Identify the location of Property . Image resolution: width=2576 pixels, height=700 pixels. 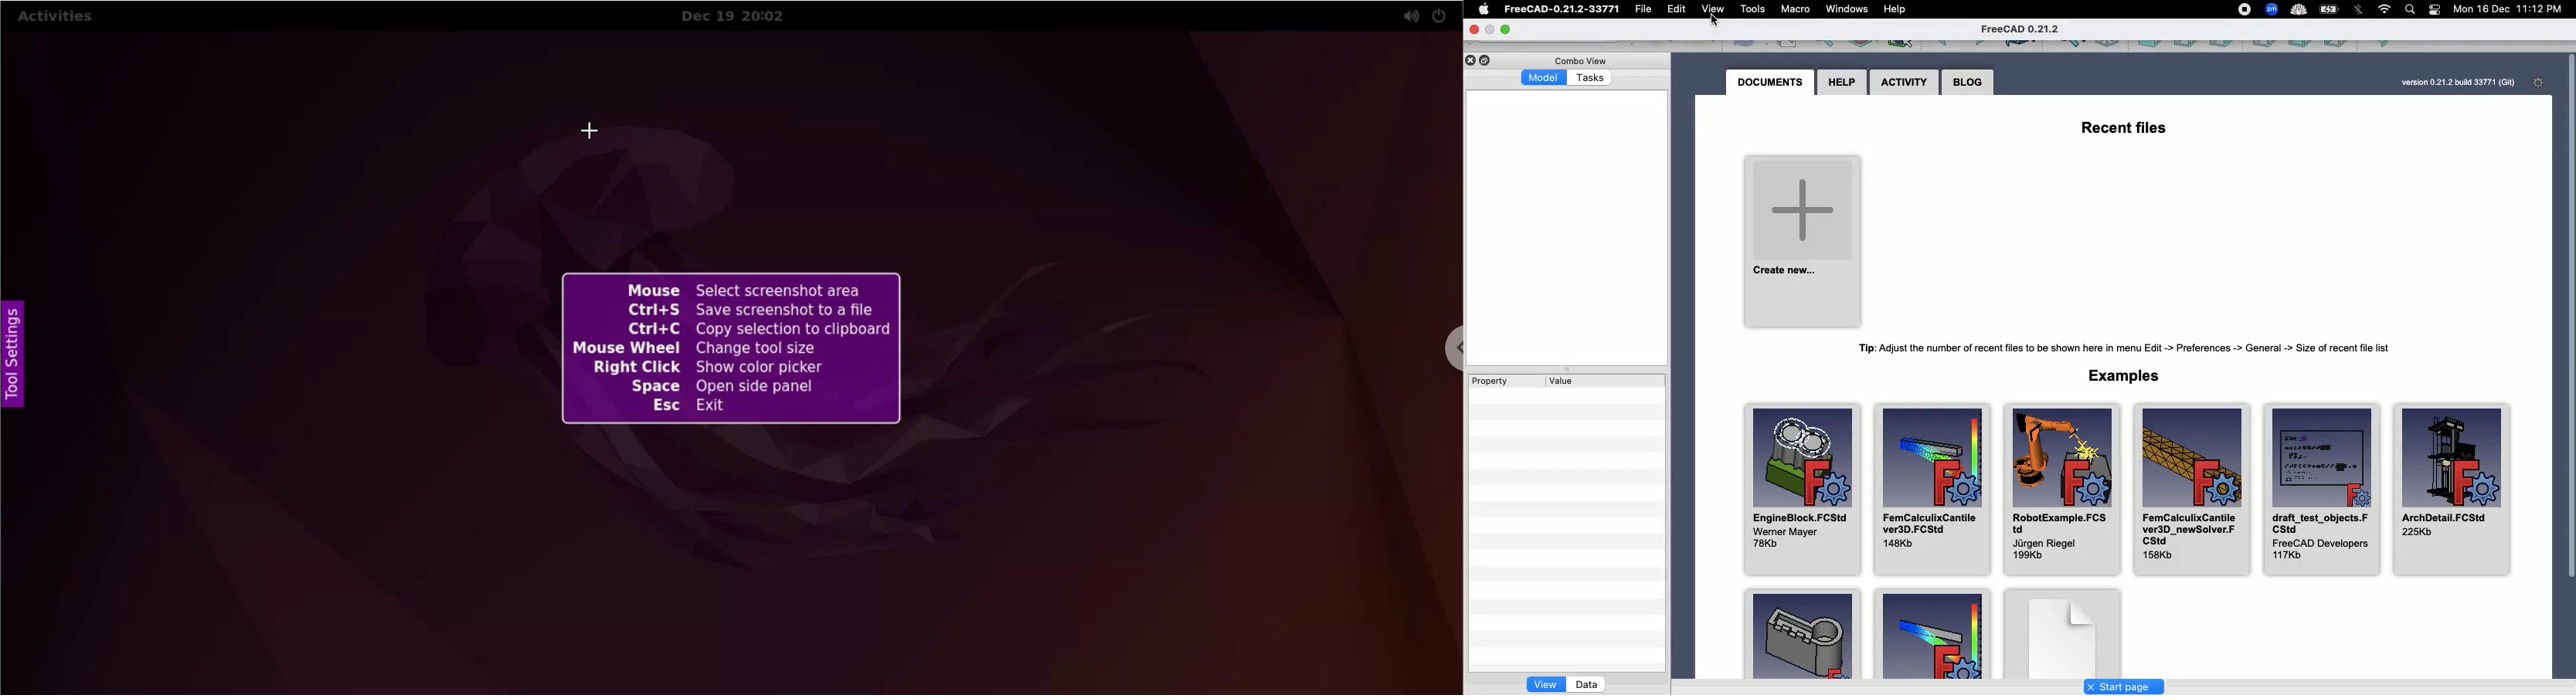
(1497, 381).